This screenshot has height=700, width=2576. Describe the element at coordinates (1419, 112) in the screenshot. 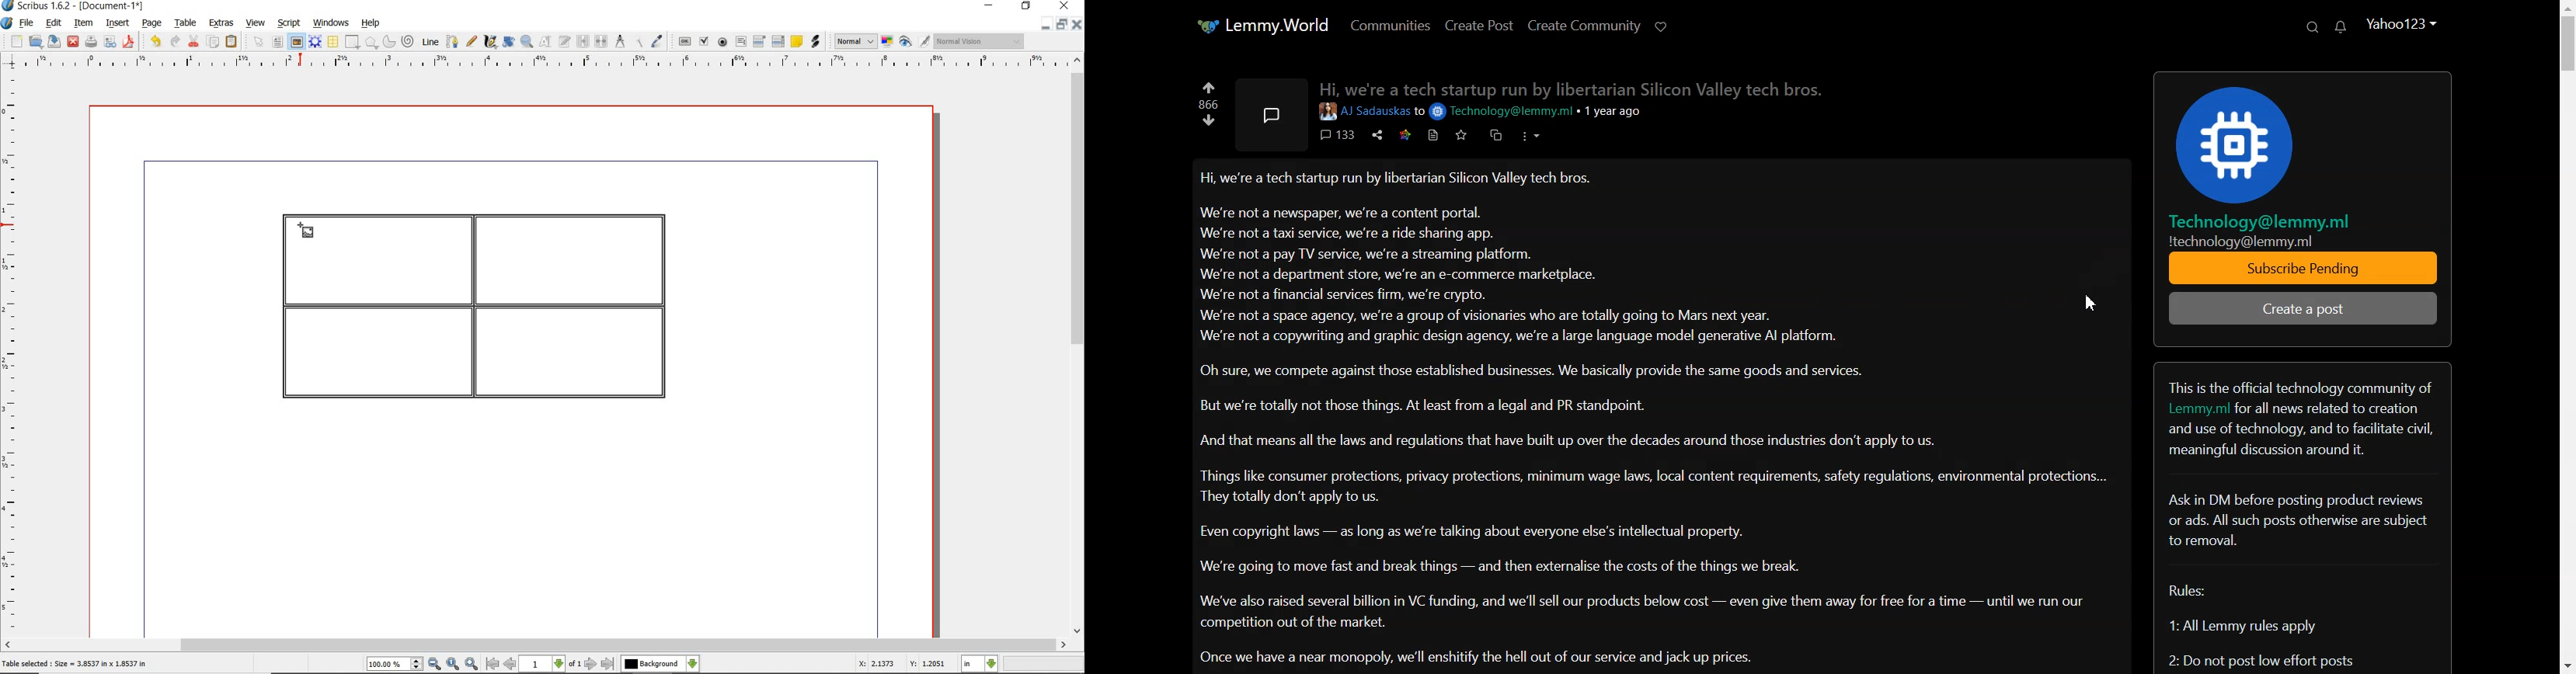

I see `to` at that location.